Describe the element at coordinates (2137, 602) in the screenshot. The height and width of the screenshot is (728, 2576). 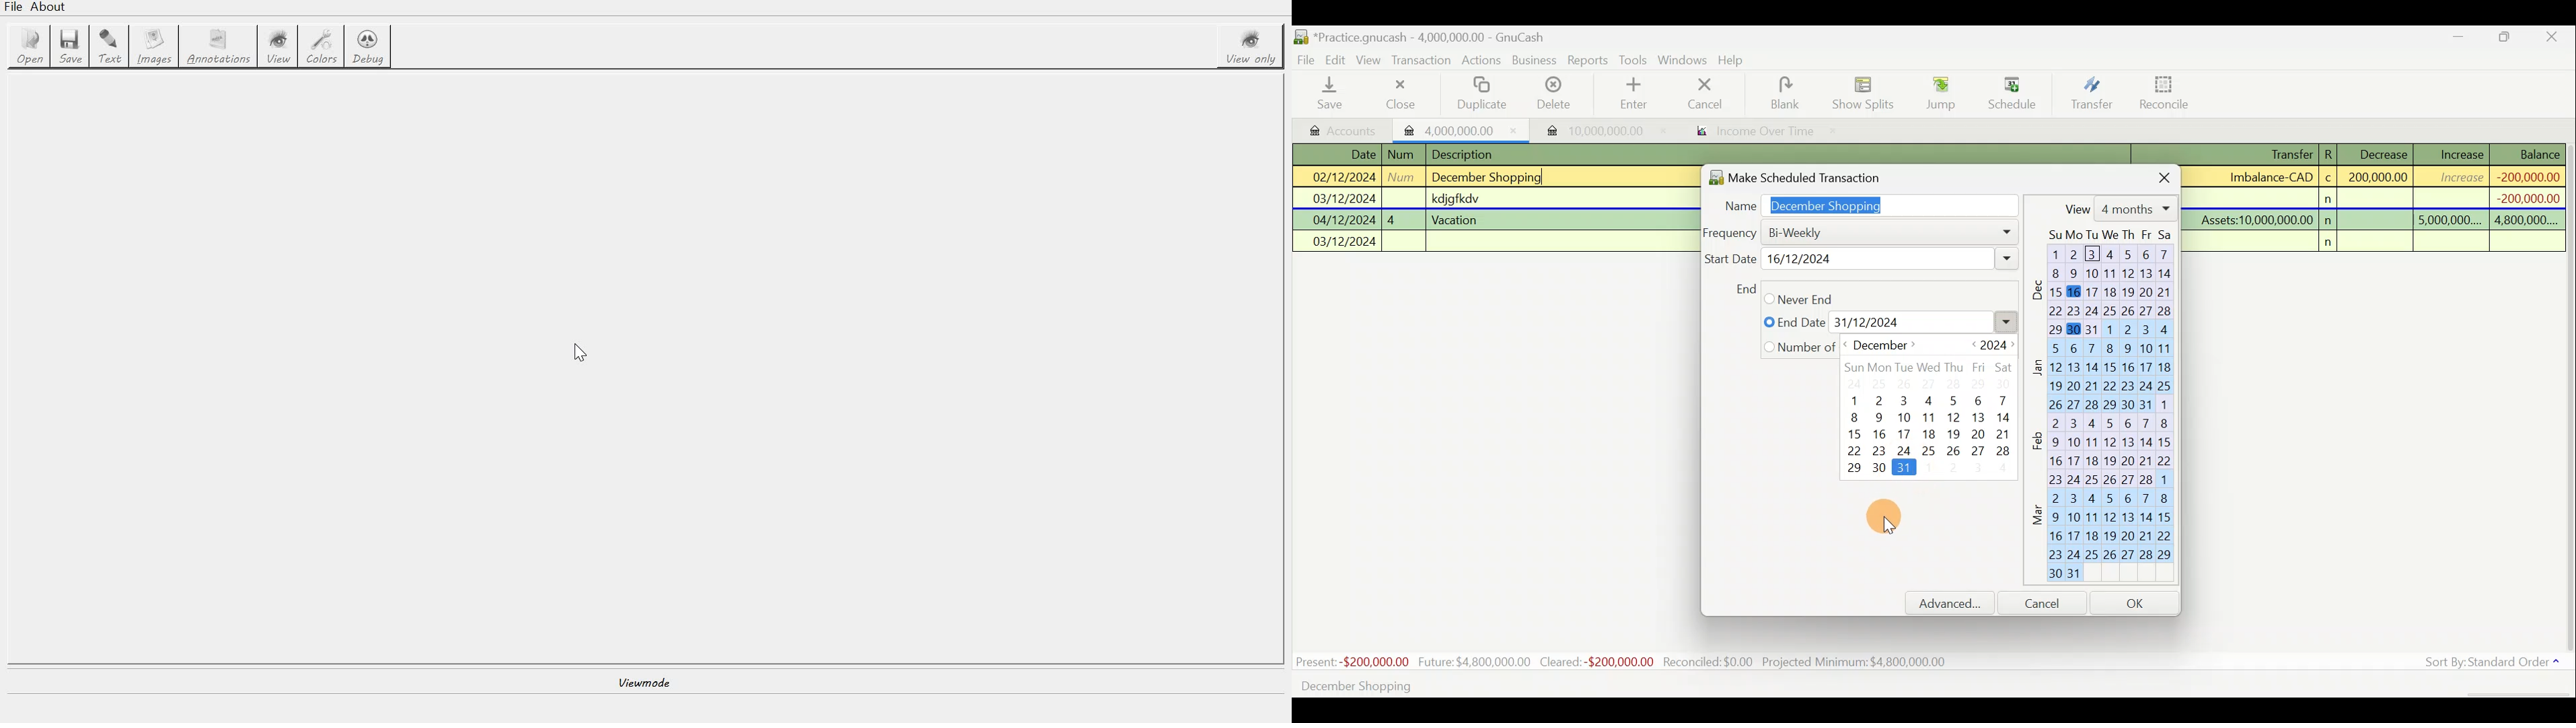
I see `OK` at that location.